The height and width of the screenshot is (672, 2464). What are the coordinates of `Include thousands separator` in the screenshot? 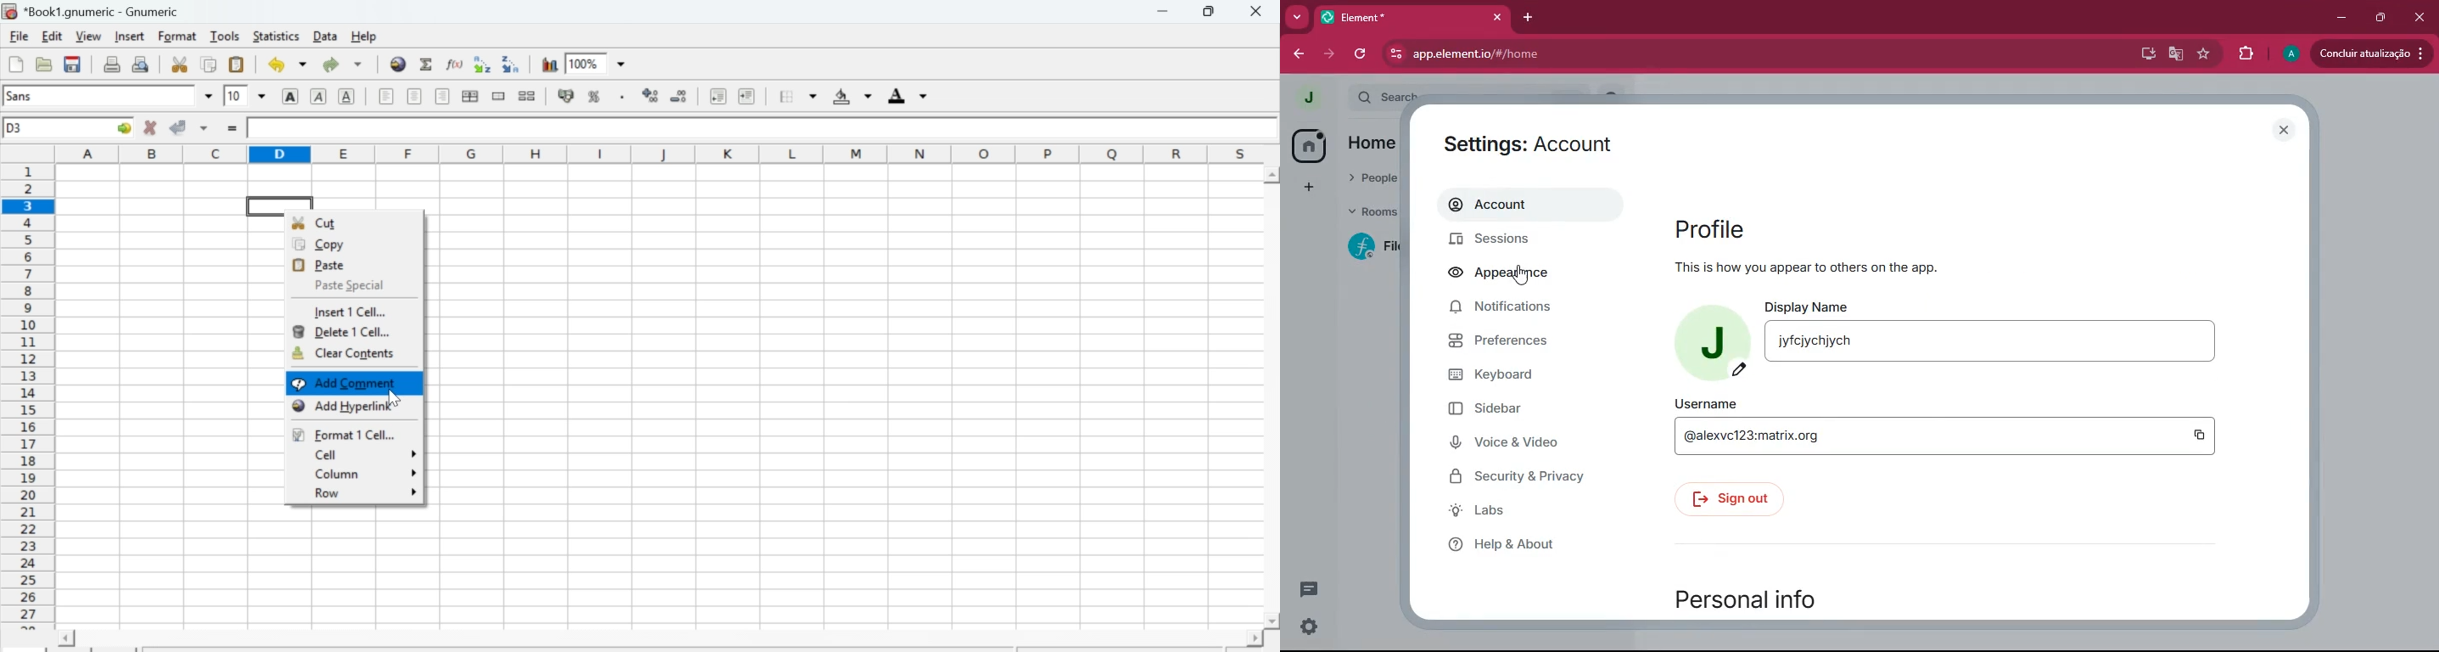 It's located at (622, 98).